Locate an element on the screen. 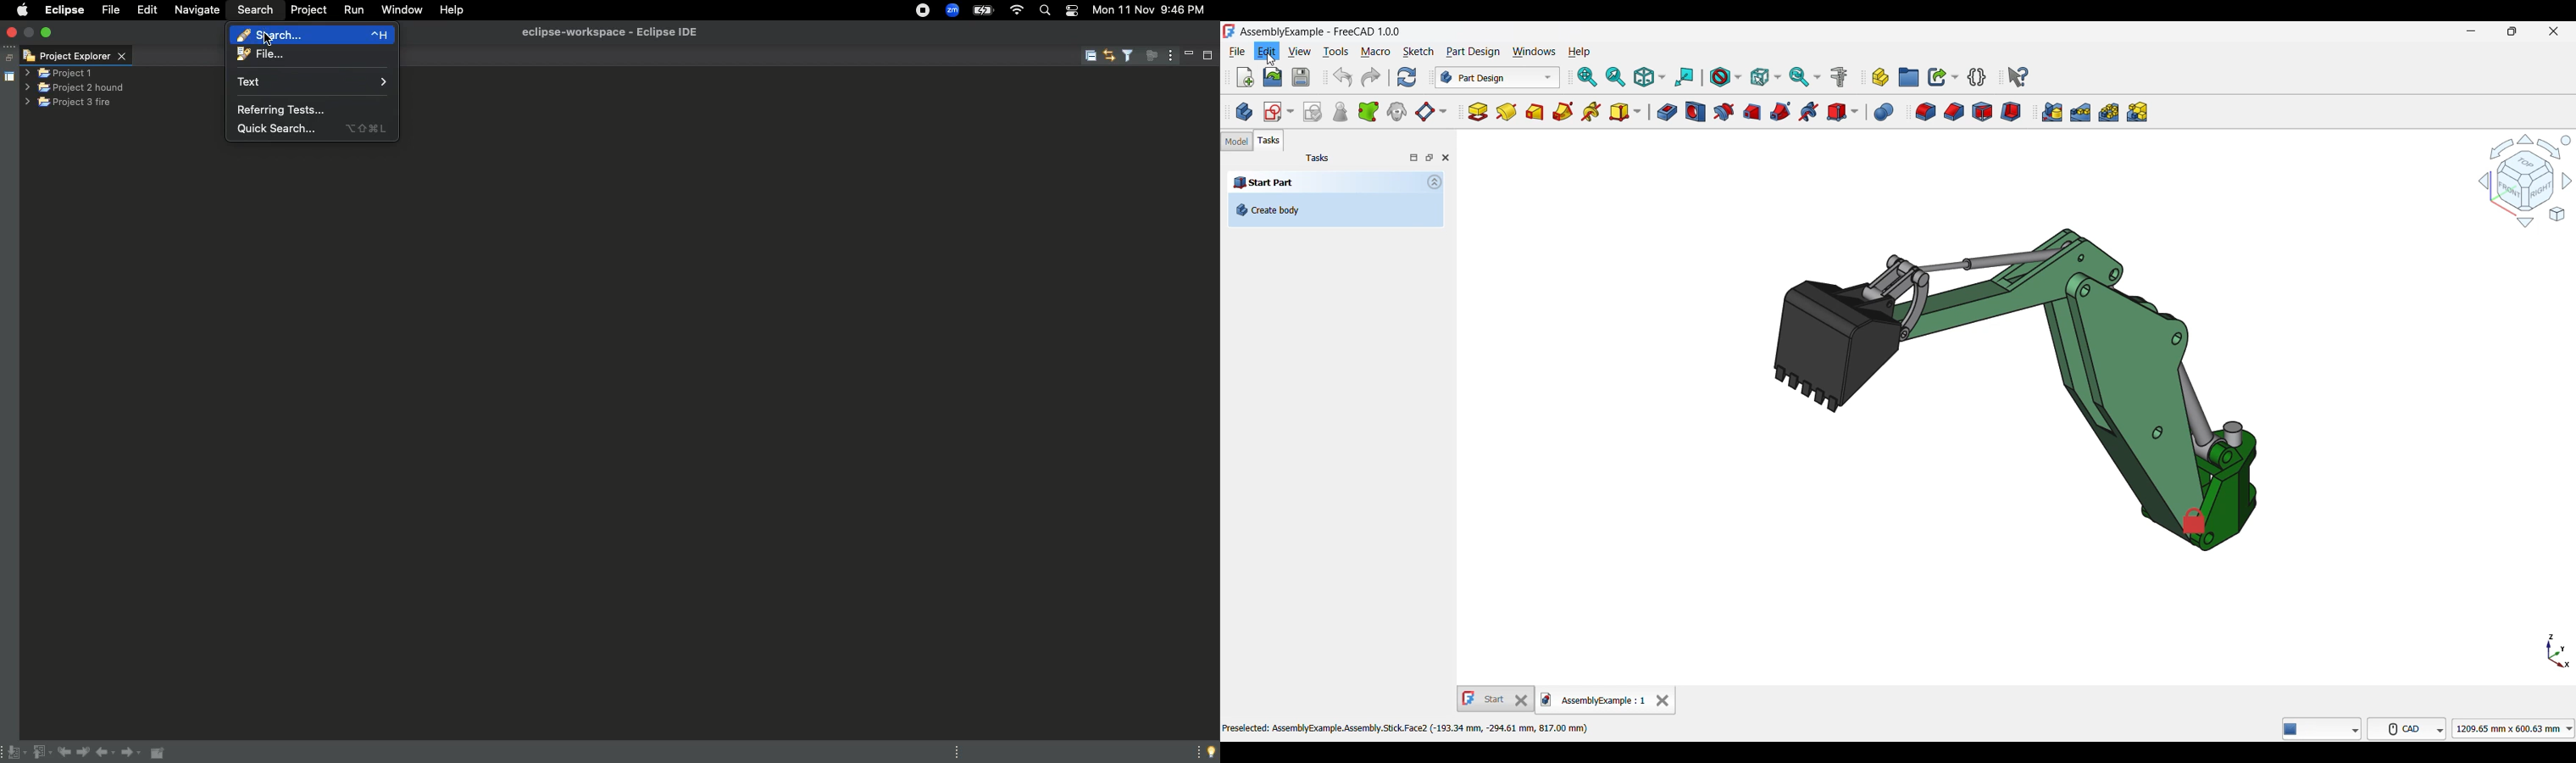 The width and height of the screenshot is (2576, 784). Create a subtractive primitive is located at coordinates (1842, 112).